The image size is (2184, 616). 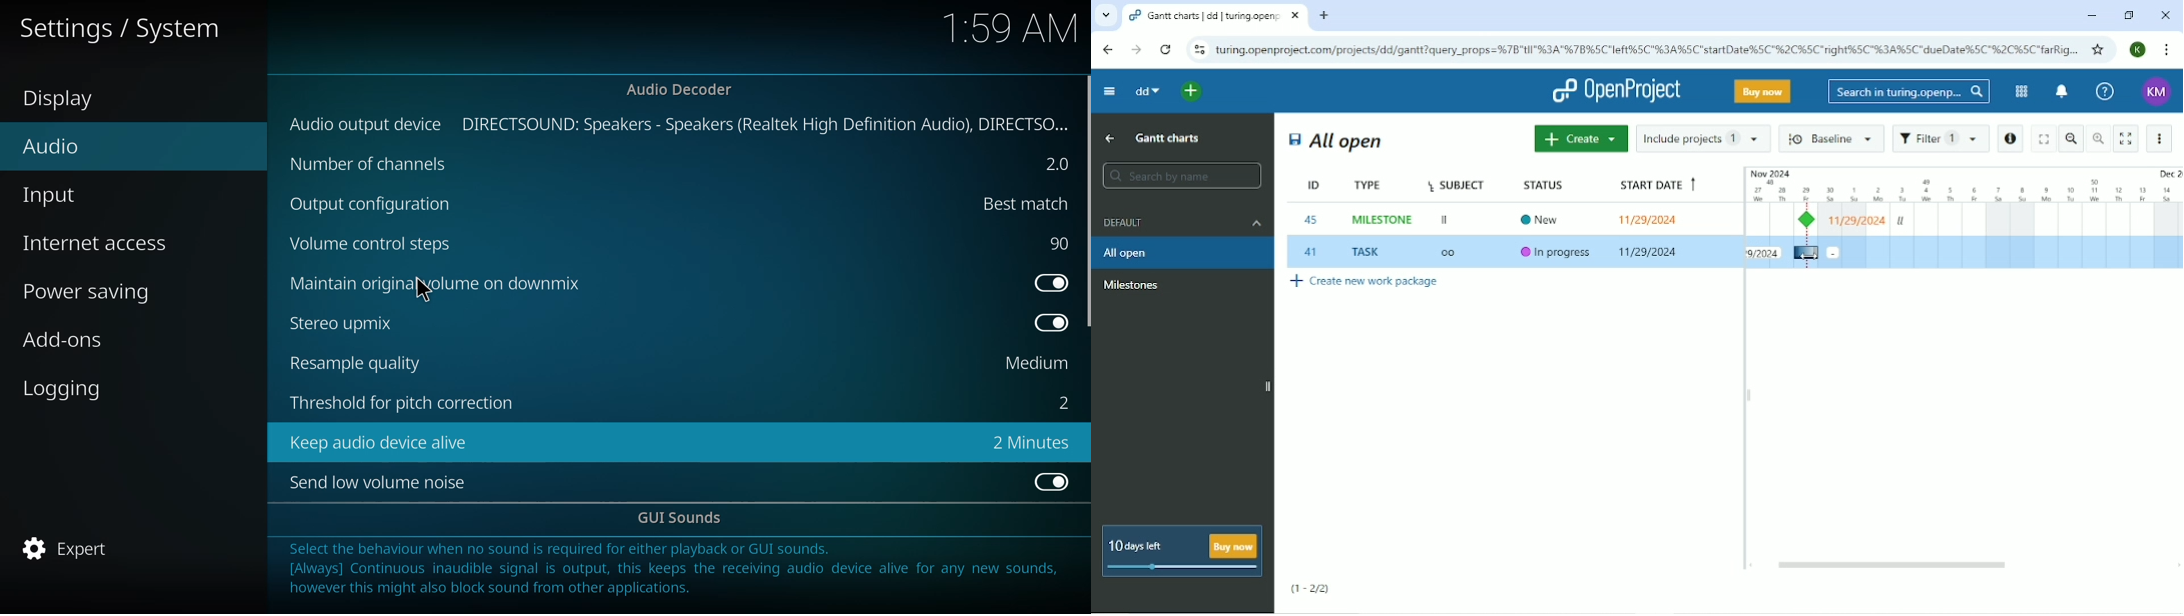 I want to click on Create new work package, so click(x=1365, y=284).